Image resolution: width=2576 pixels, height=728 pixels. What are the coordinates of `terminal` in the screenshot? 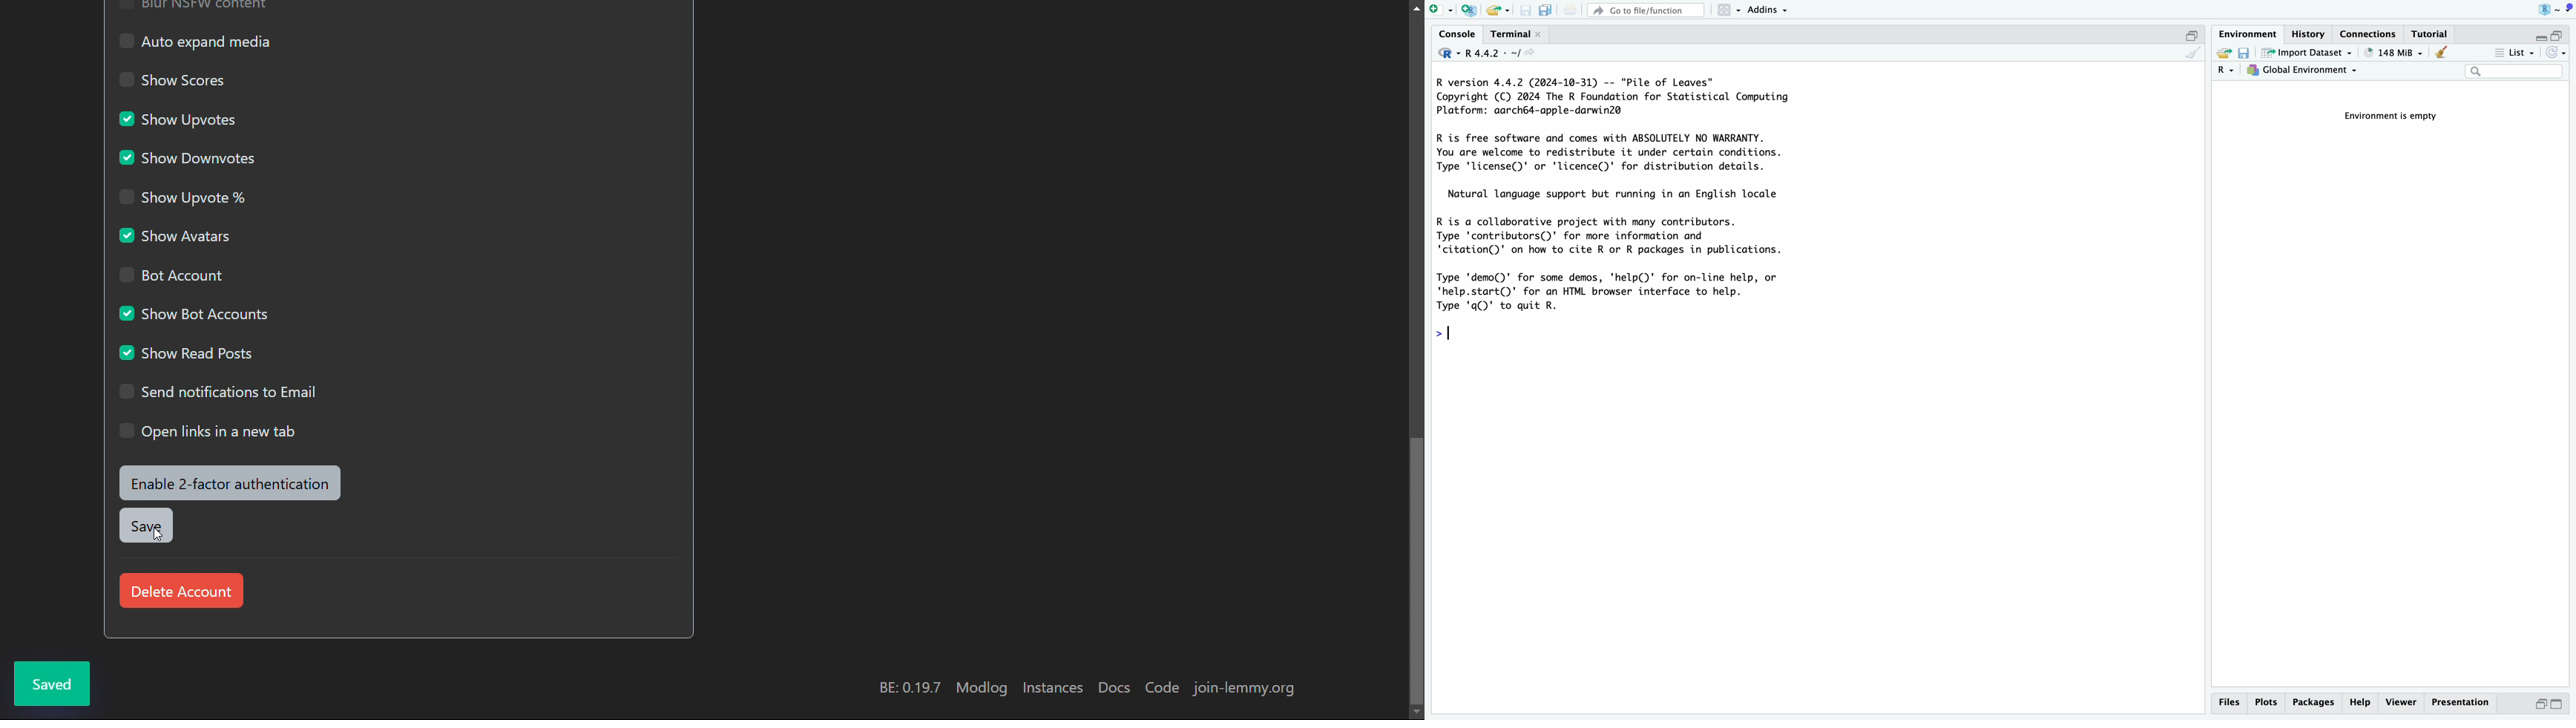 It's located at (1508, 31).